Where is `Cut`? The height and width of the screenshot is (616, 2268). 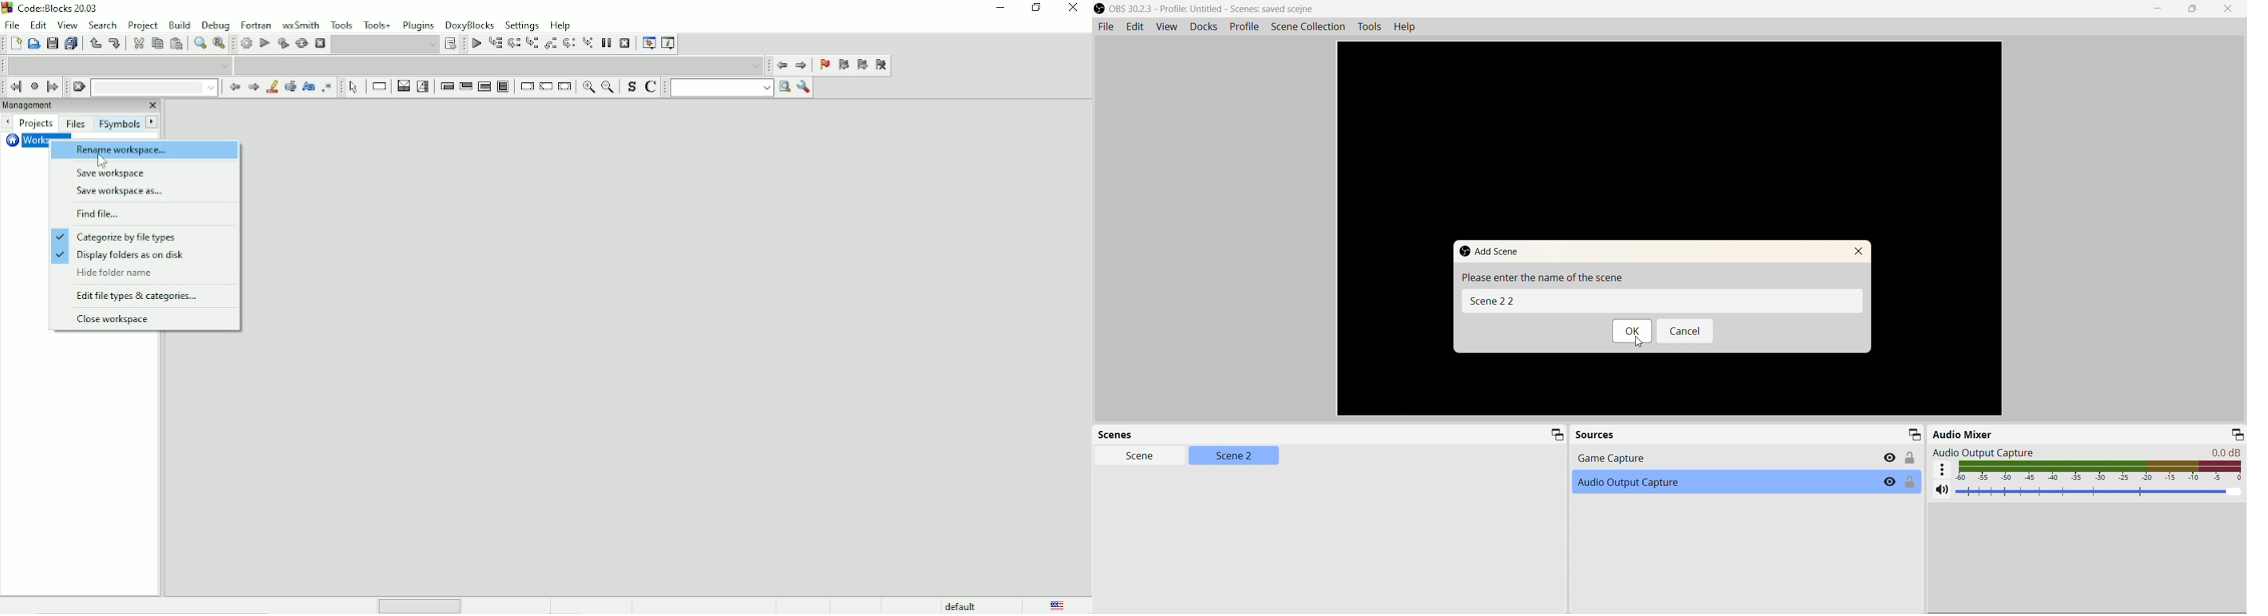 Cut is located at coordinates (138, 43).